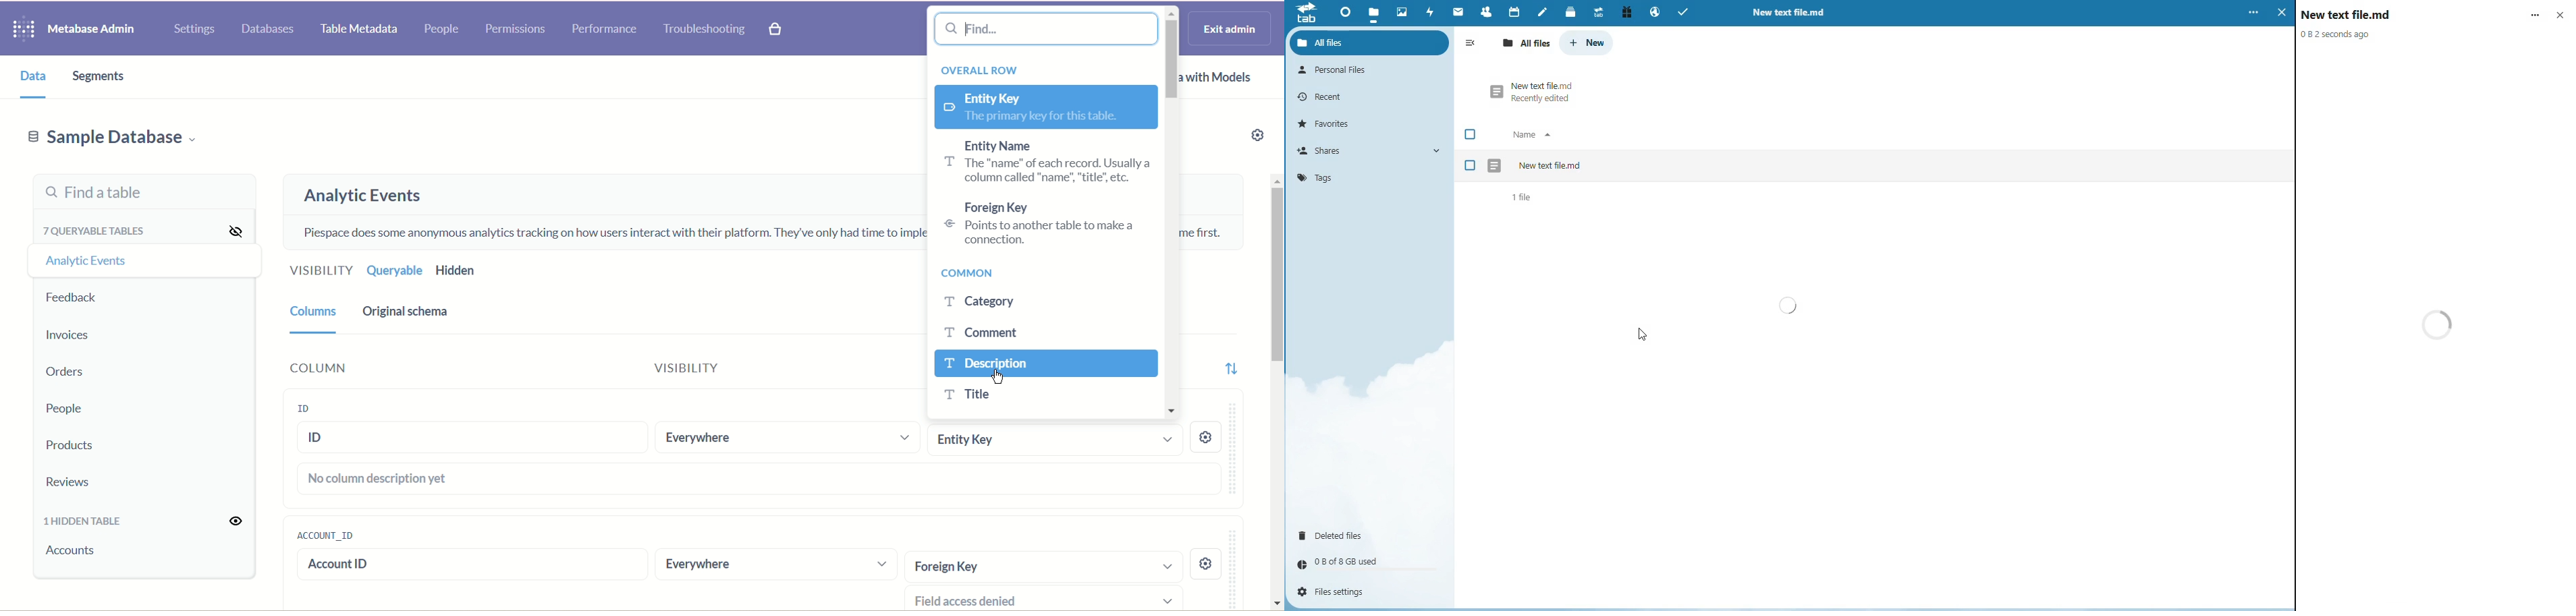  What do you see at coordinates (1325, 96) in the screenshot?
I see `Recent` at bounding box center [1325, 96].